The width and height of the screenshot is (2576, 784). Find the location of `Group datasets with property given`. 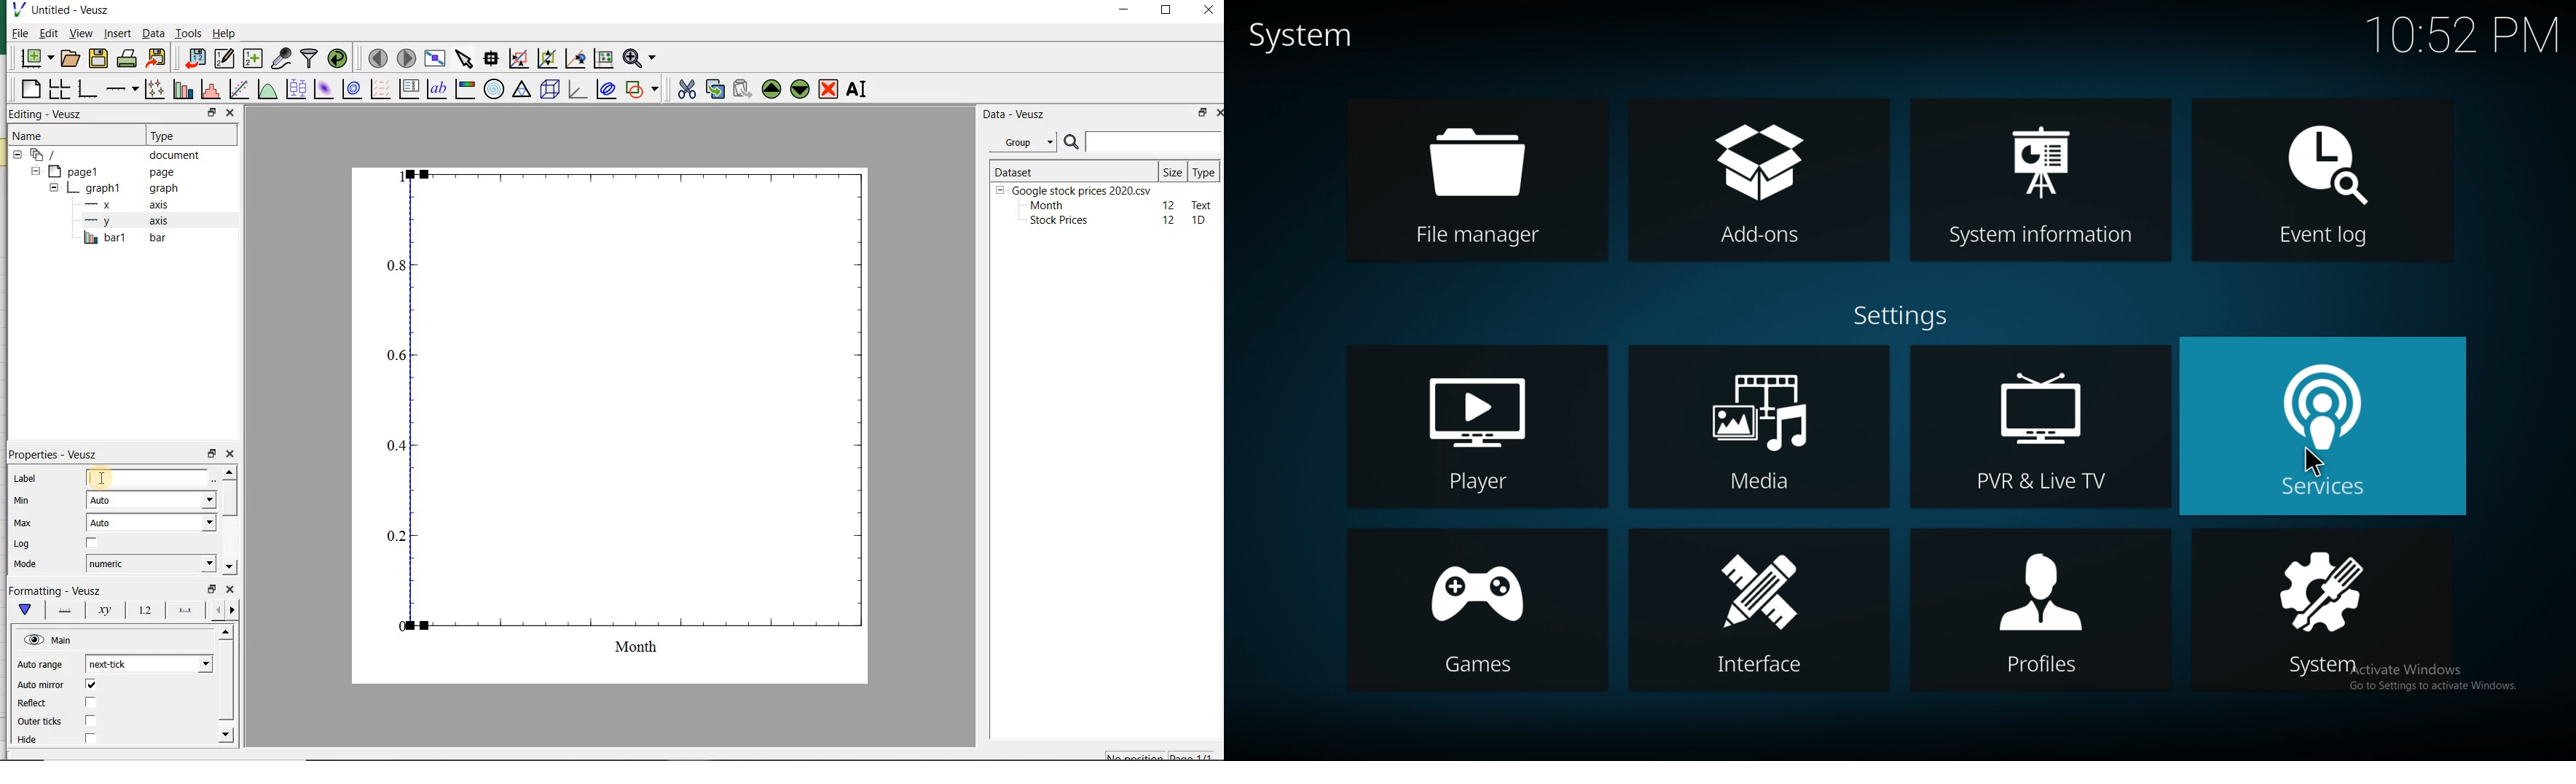

Group datasets with property given is located at coordinates (1018, 142).